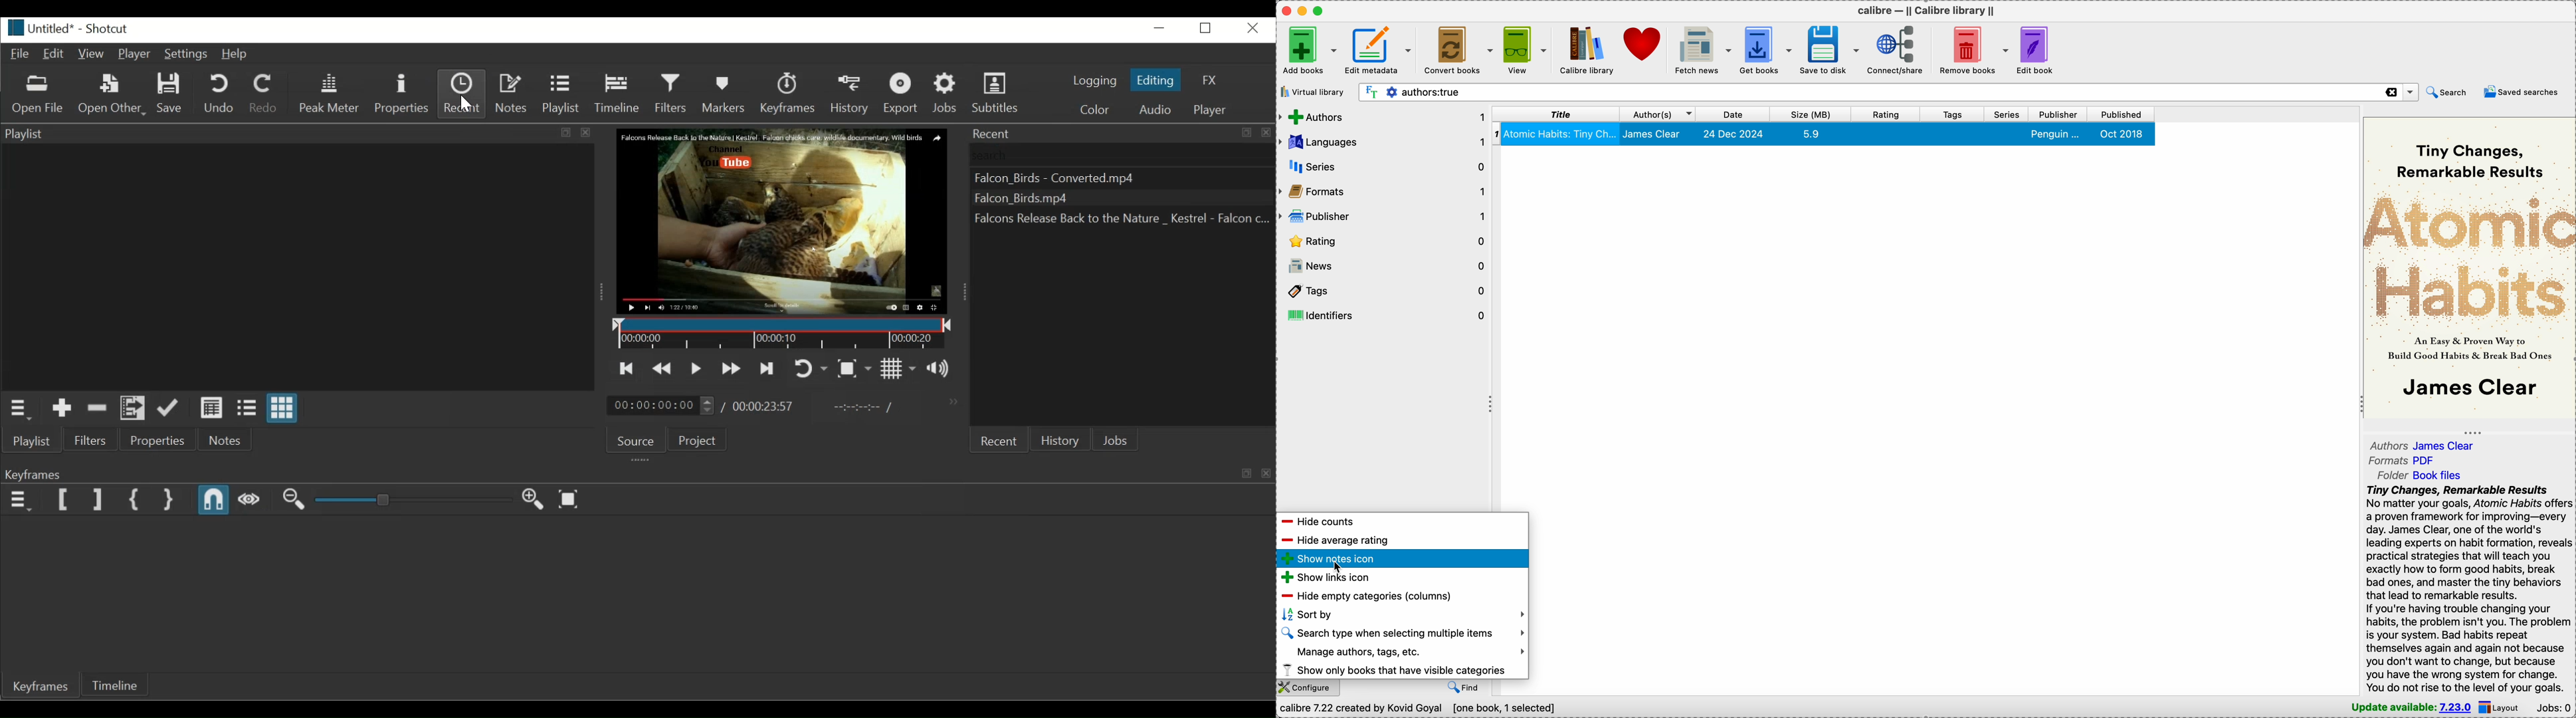 The image size is (2576, 728). Describe the element at coordinates (1926, 11) in the screenshot. I see `Calibre - || calibre library ||` at that location.